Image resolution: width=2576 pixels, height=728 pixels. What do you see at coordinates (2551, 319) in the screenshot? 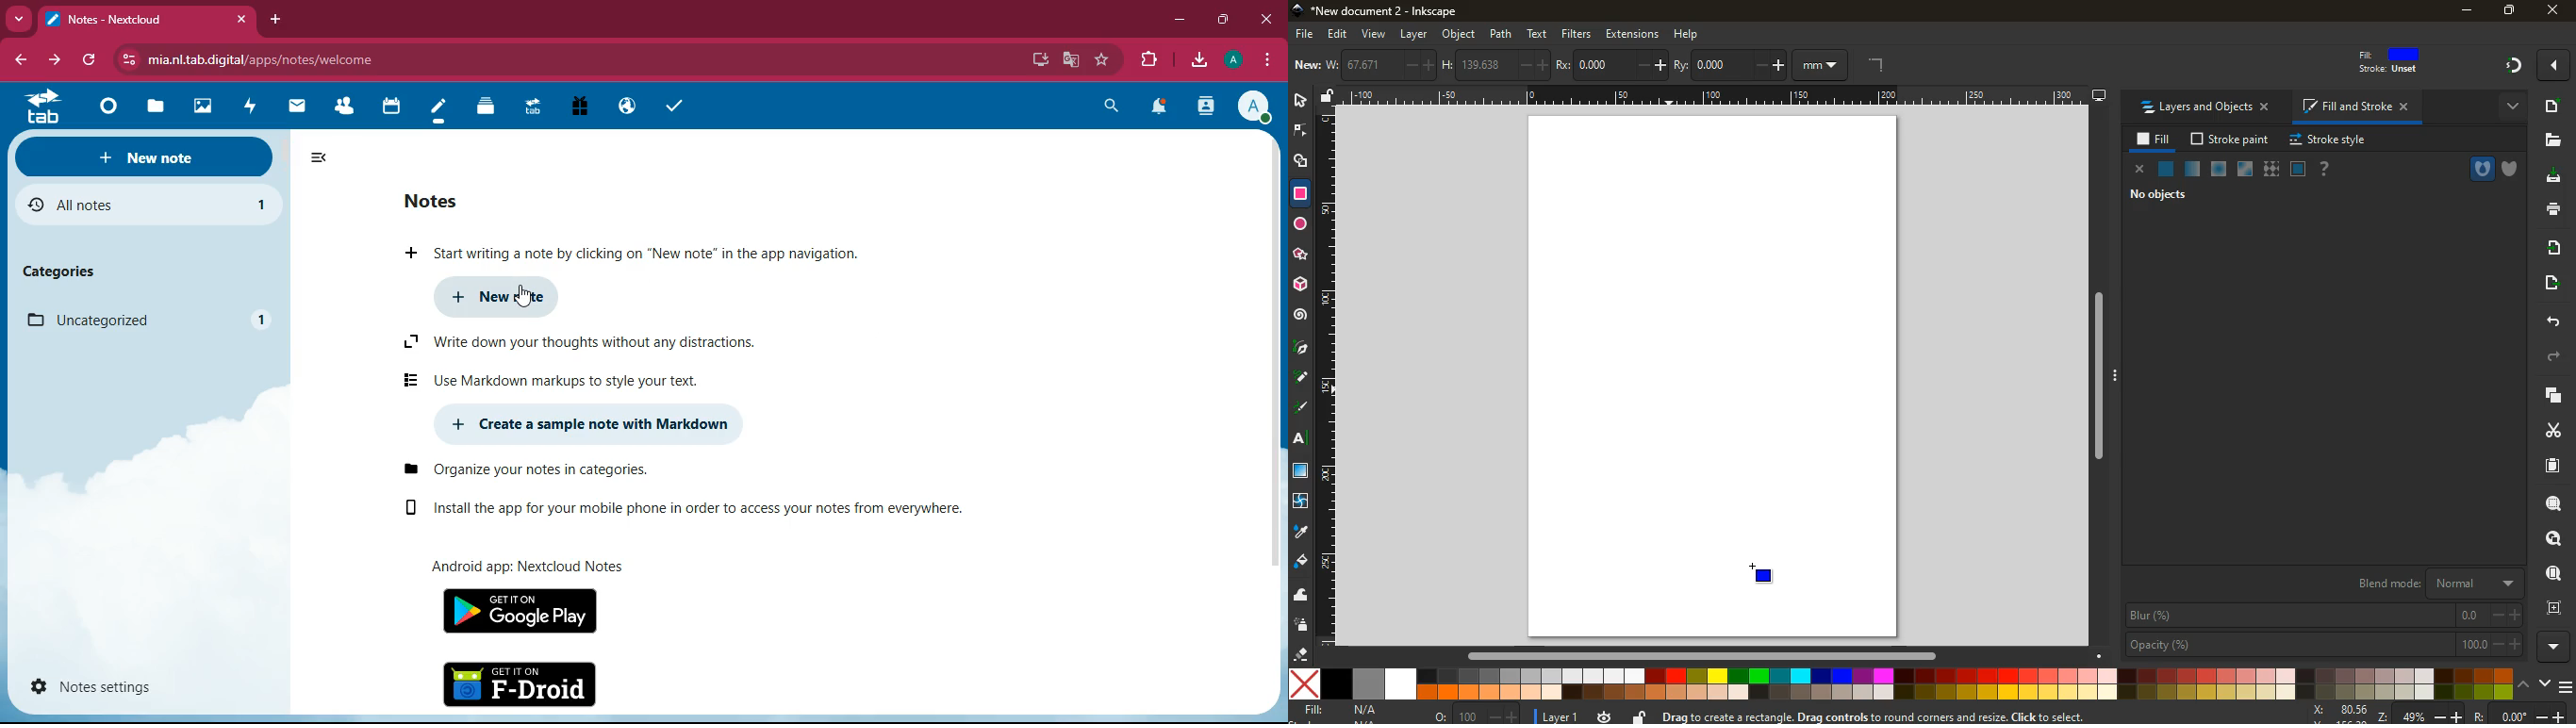
I see `back` at bounding box center [2551, 319].